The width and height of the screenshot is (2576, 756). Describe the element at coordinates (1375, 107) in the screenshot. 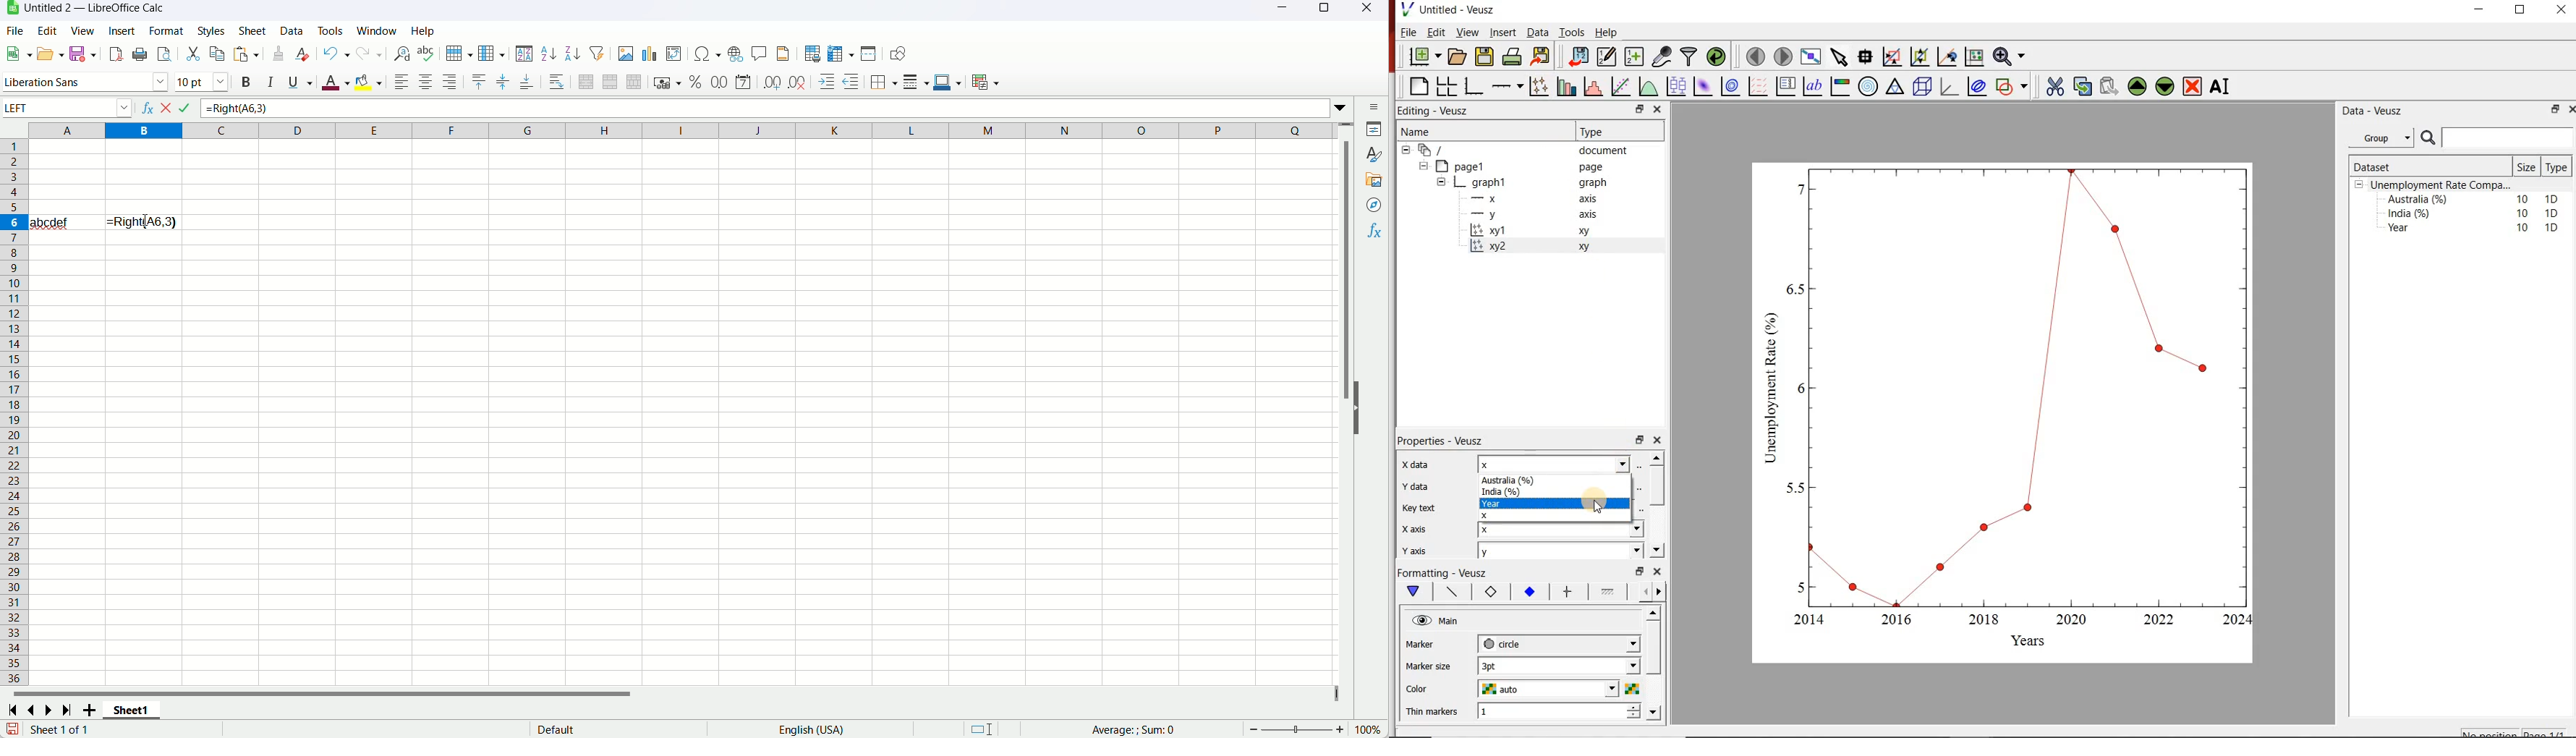

I see `sidebar settings` at that location.